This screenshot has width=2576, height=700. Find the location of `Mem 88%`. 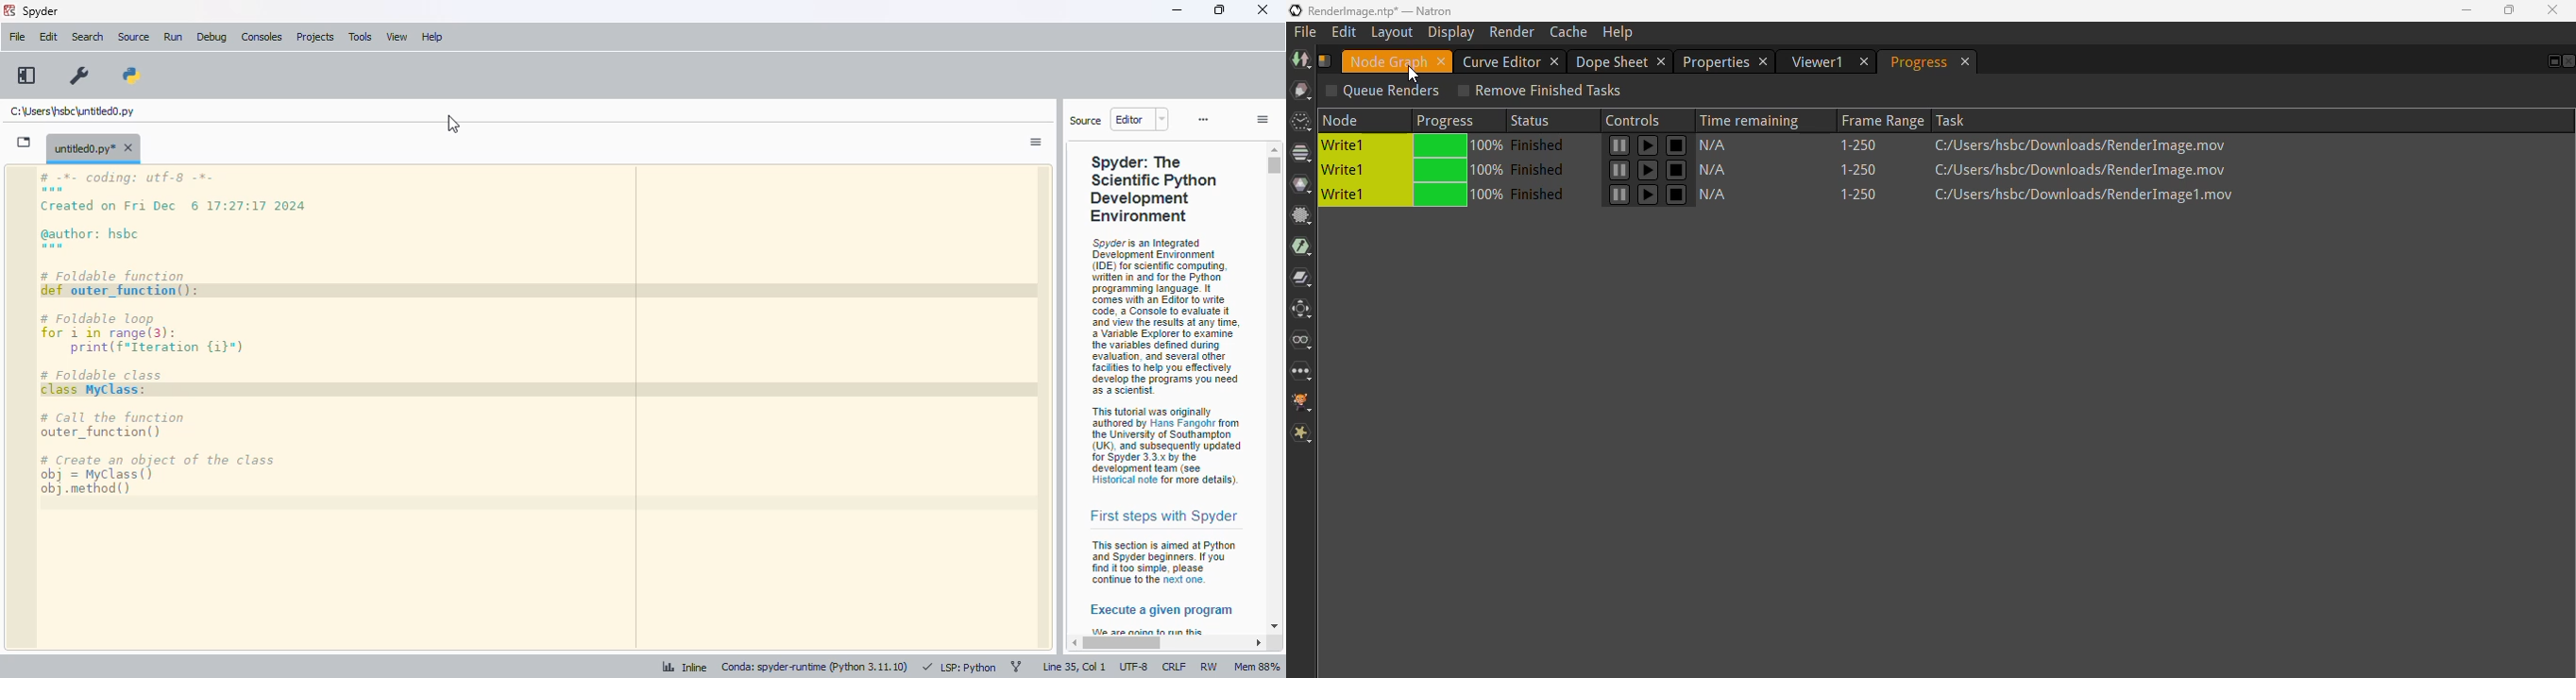

Mem 88% is located at coordinates (1259, 665).